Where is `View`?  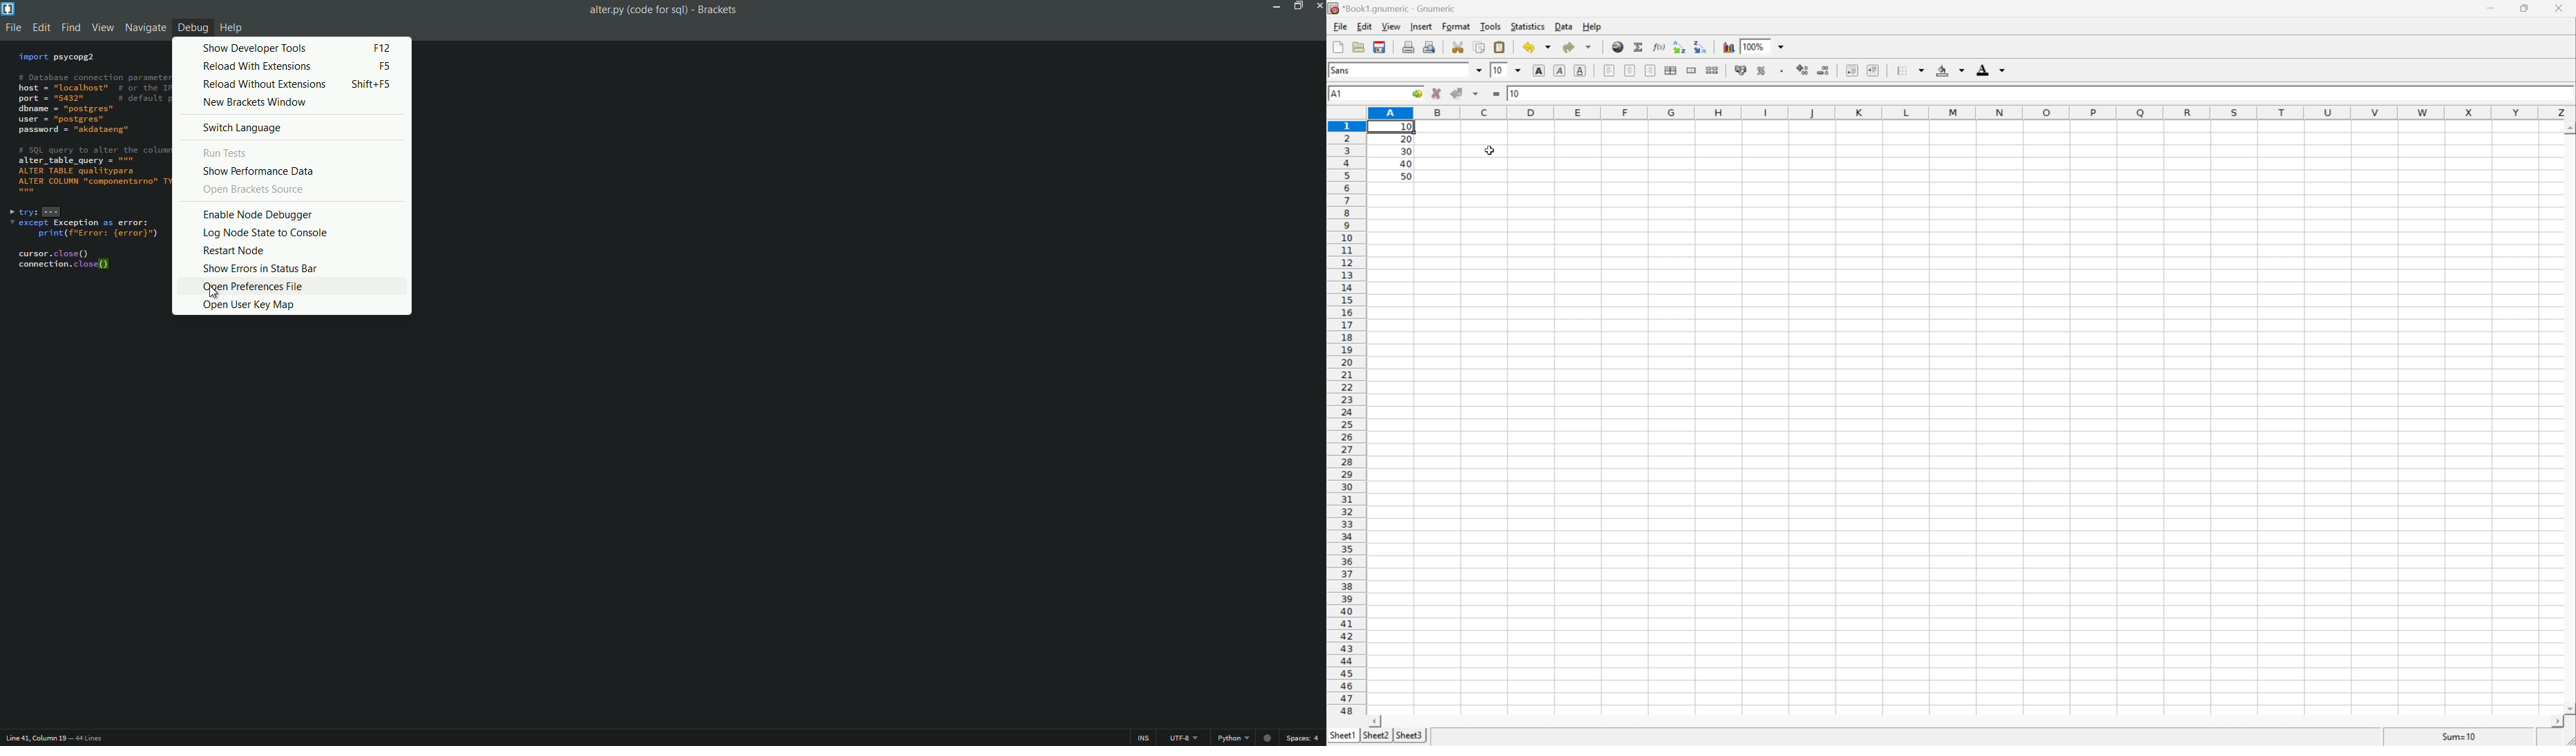 View is located at coordinates (1392, 27).